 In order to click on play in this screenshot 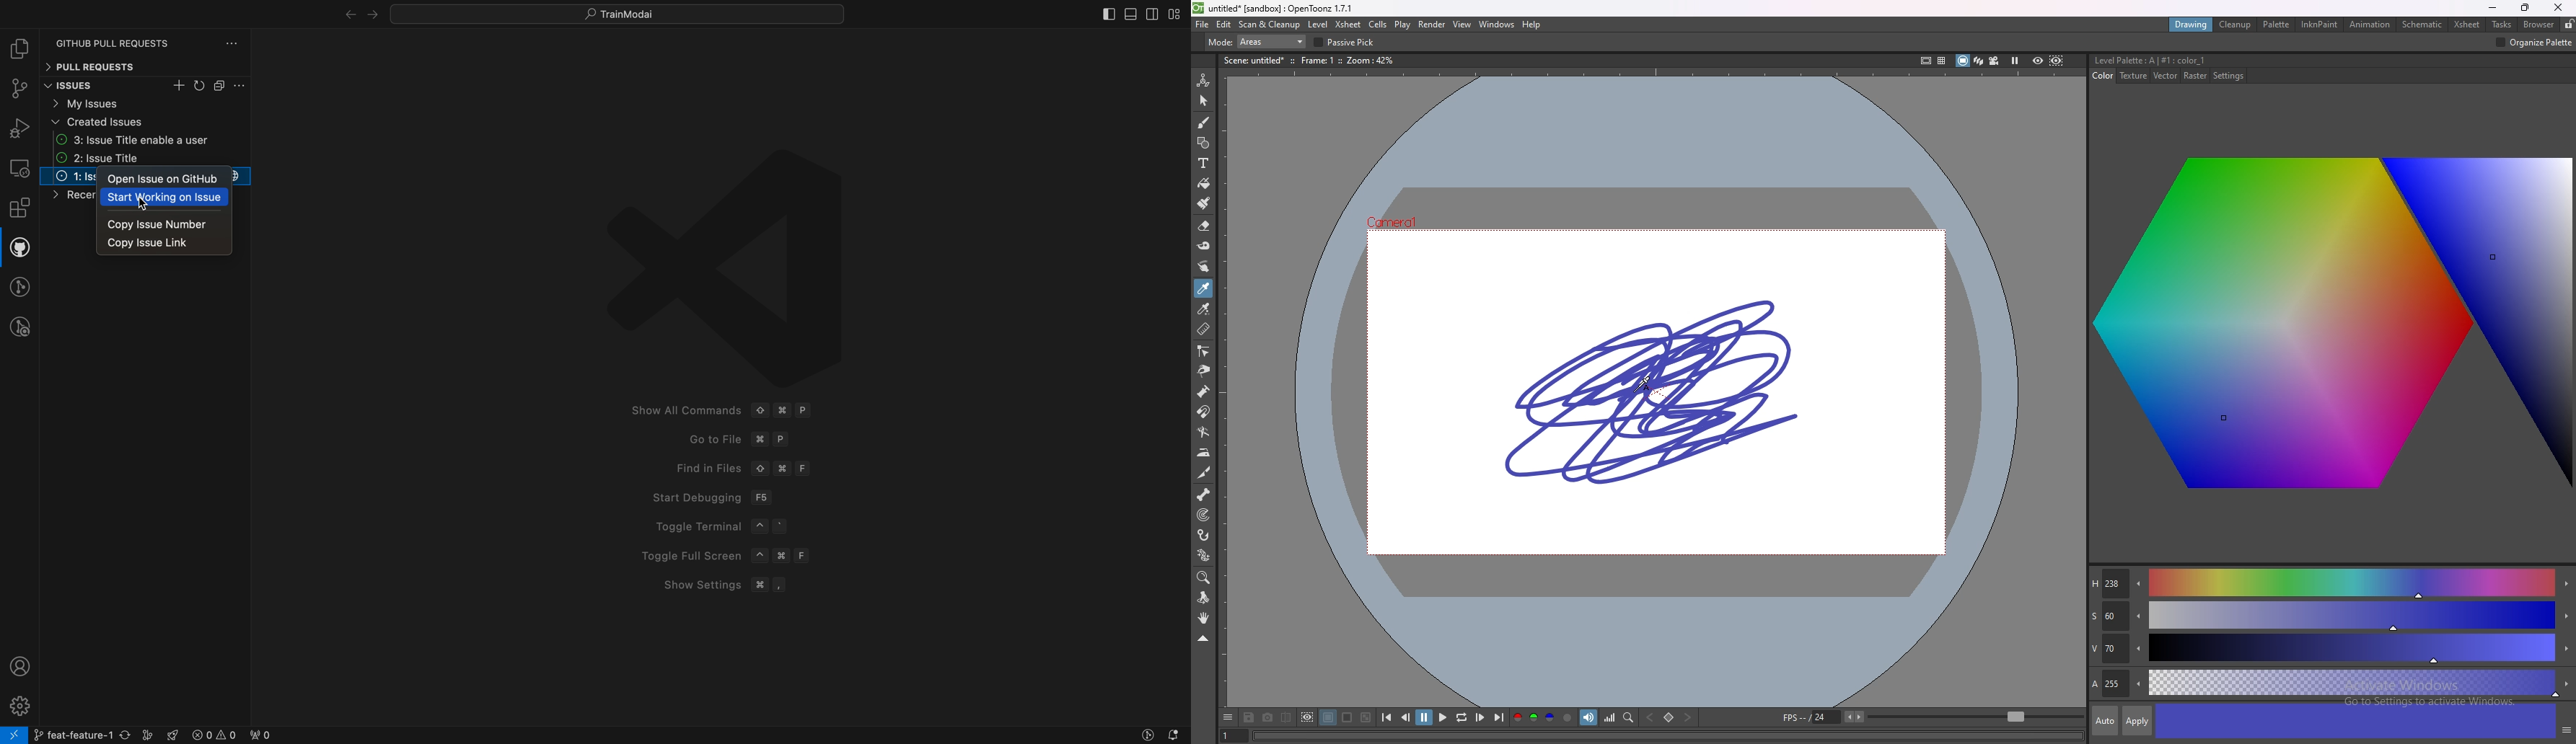, I will do `click(1443, 717)`.